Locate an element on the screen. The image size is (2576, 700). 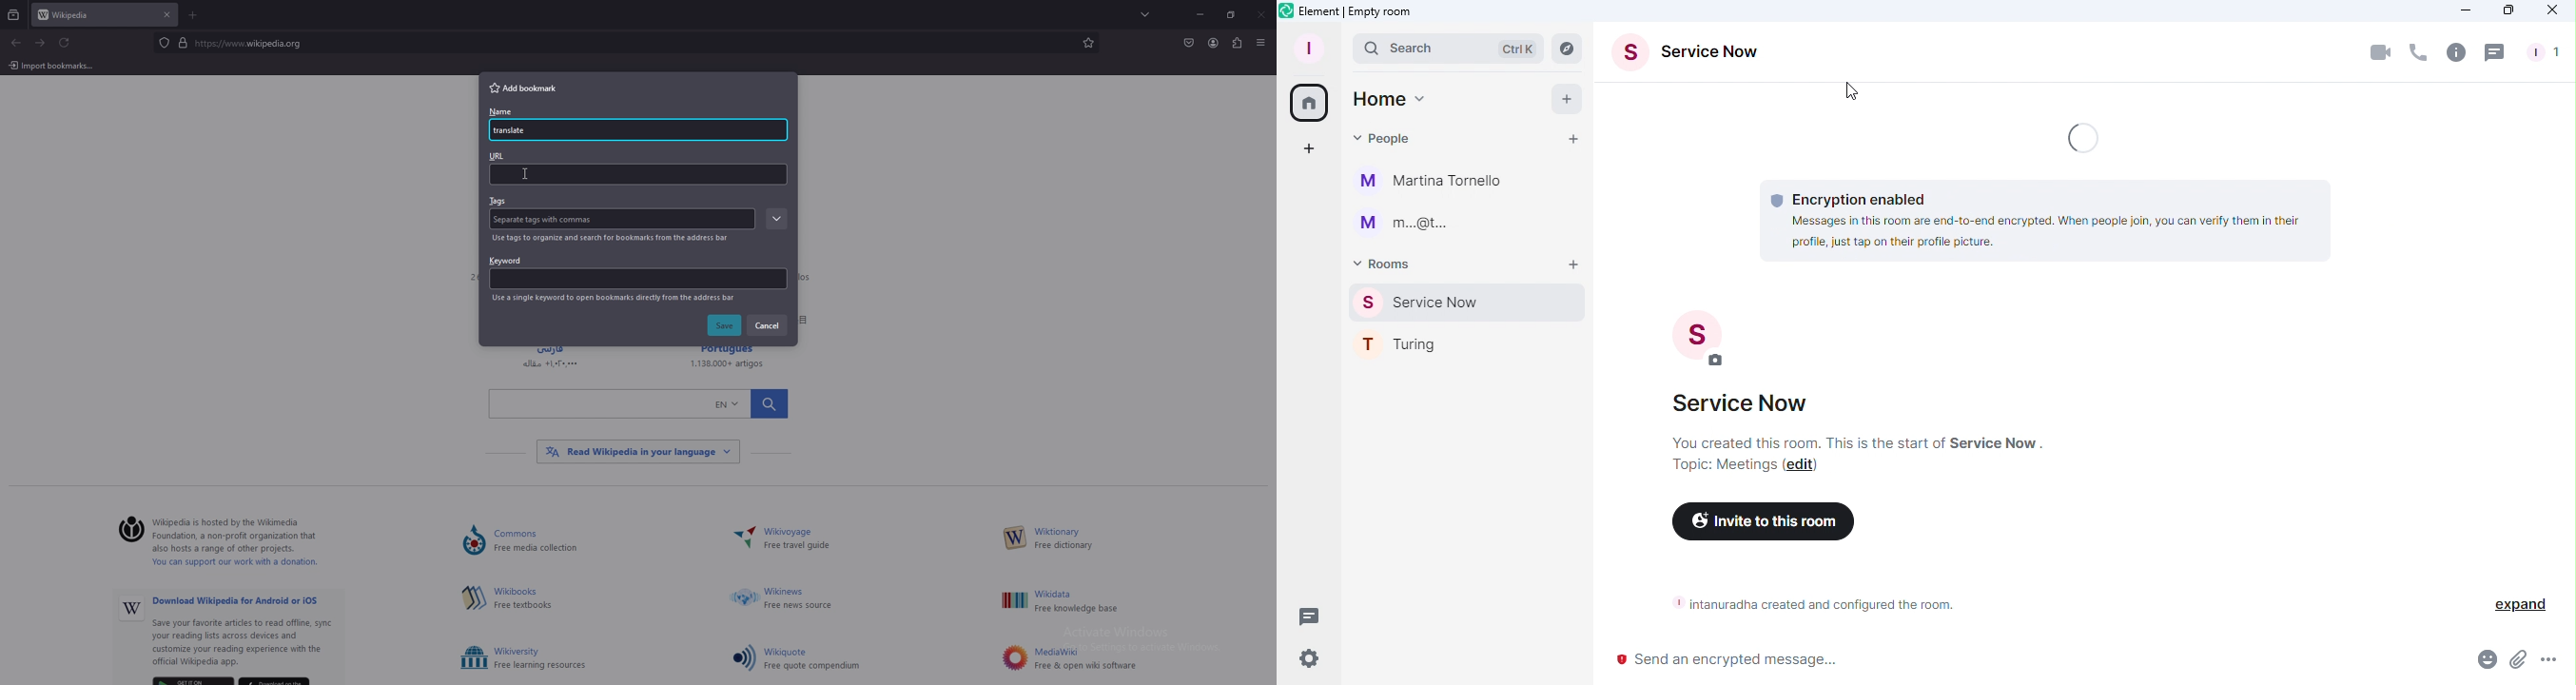
Home is located at coordinates (1389, 99).